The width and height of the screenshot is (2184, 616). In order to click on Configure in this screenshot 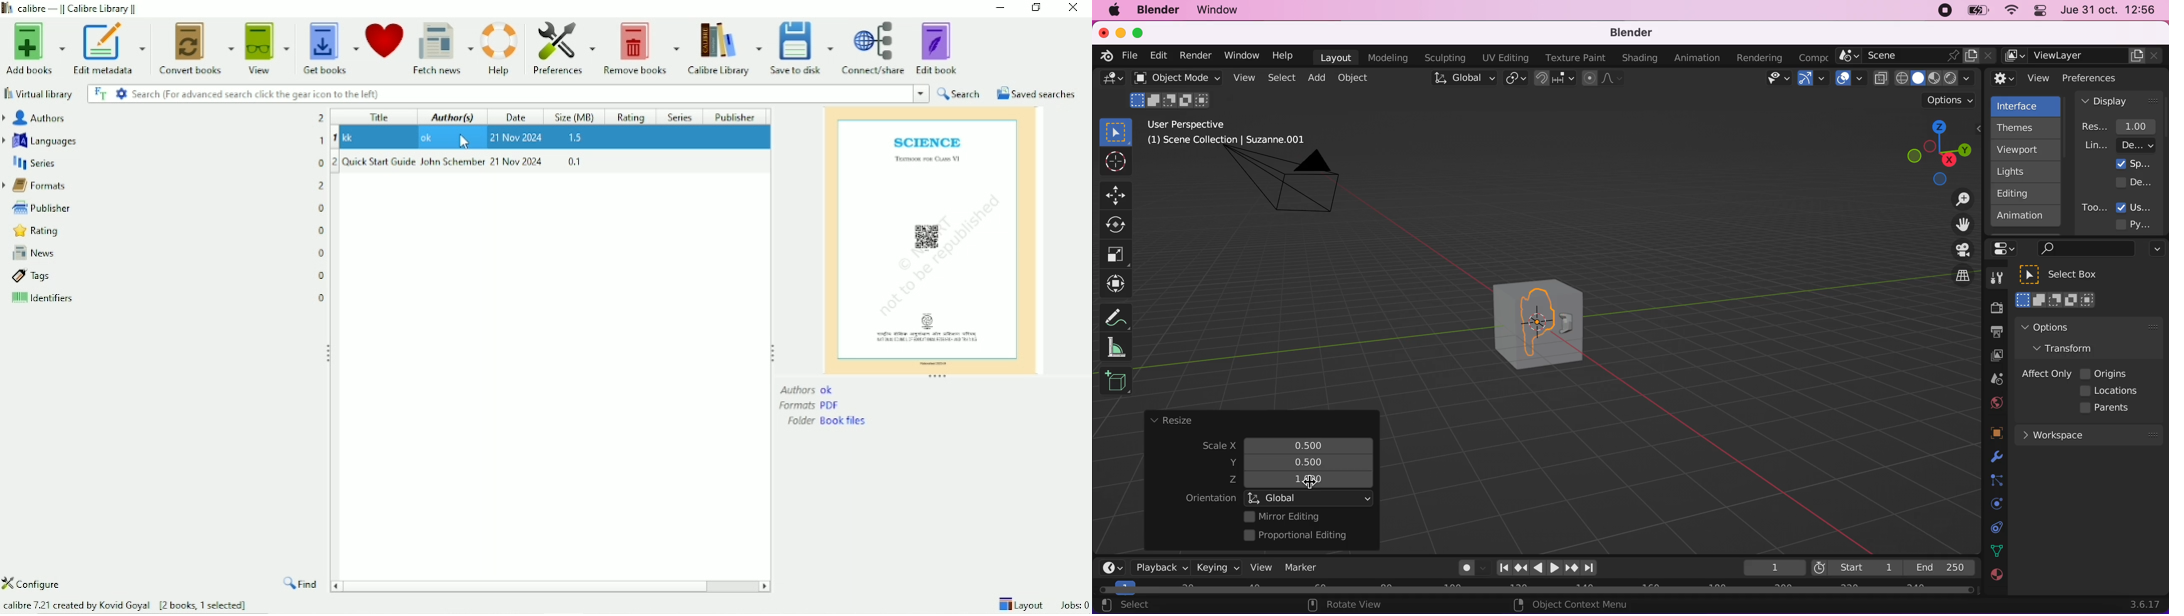, I will do `click(35, 583)`.